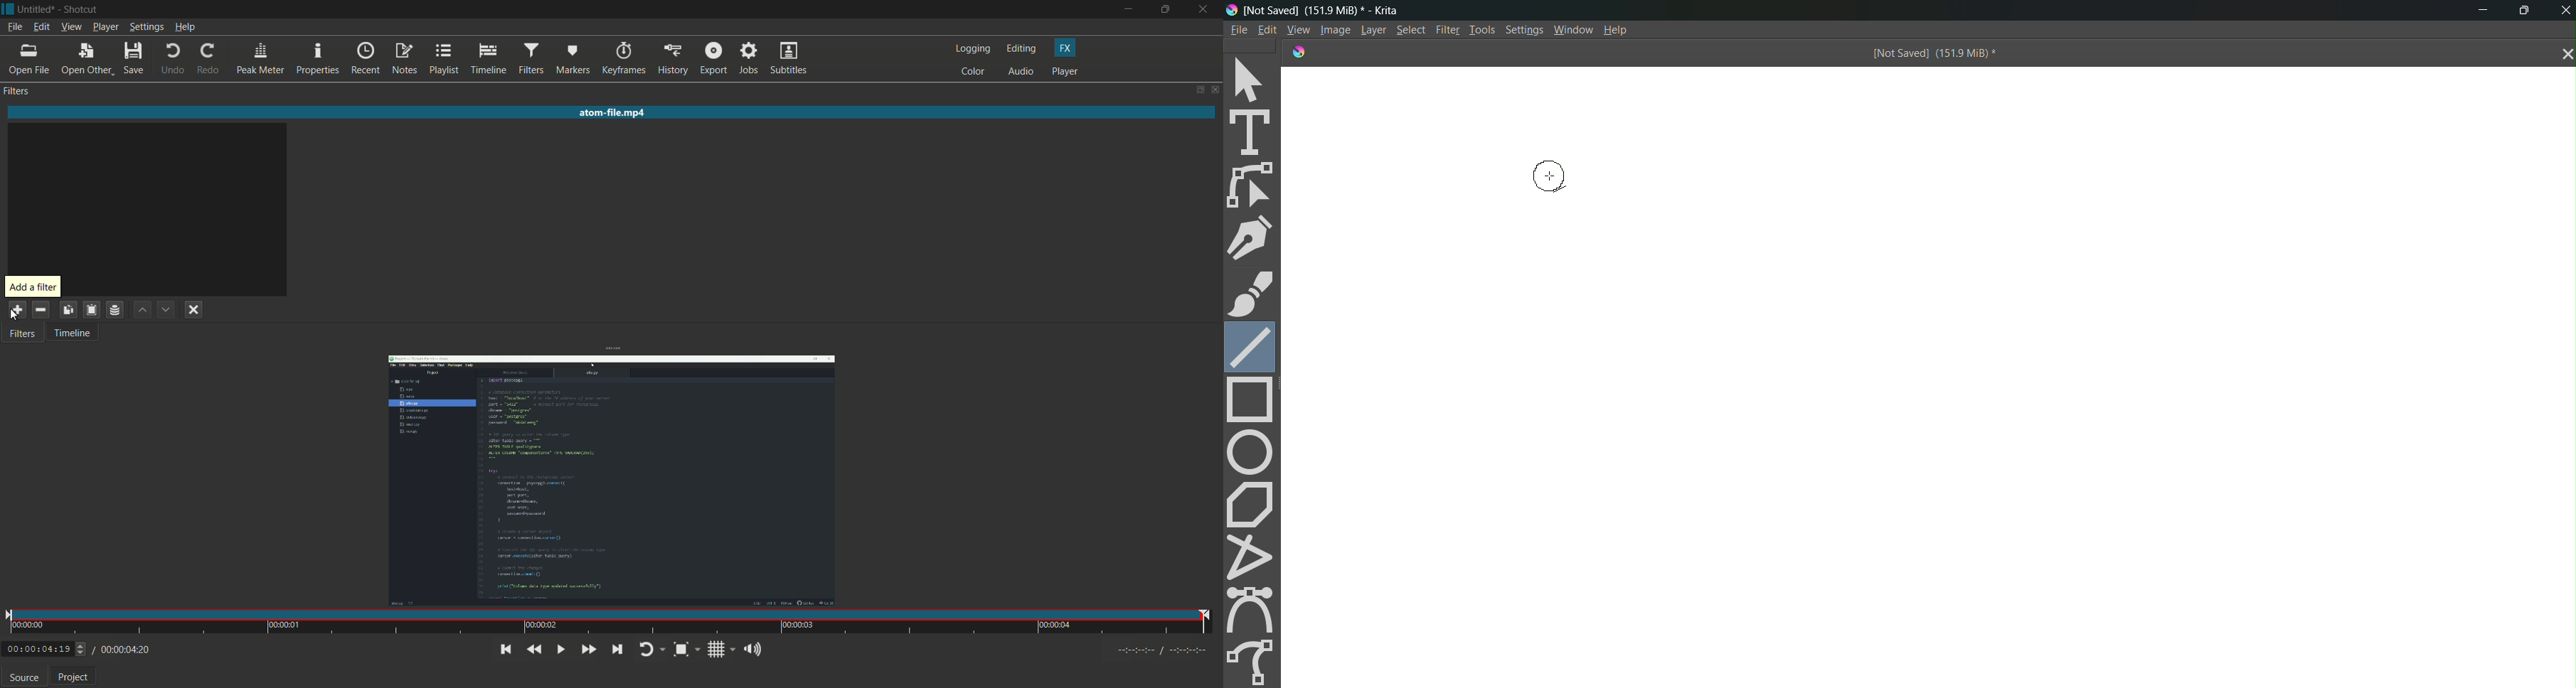 The image size is (2576, 700). What do you see at coordinates (13, 317) in the screenshot?
I see `cursor` at bounding box center [13, 317].